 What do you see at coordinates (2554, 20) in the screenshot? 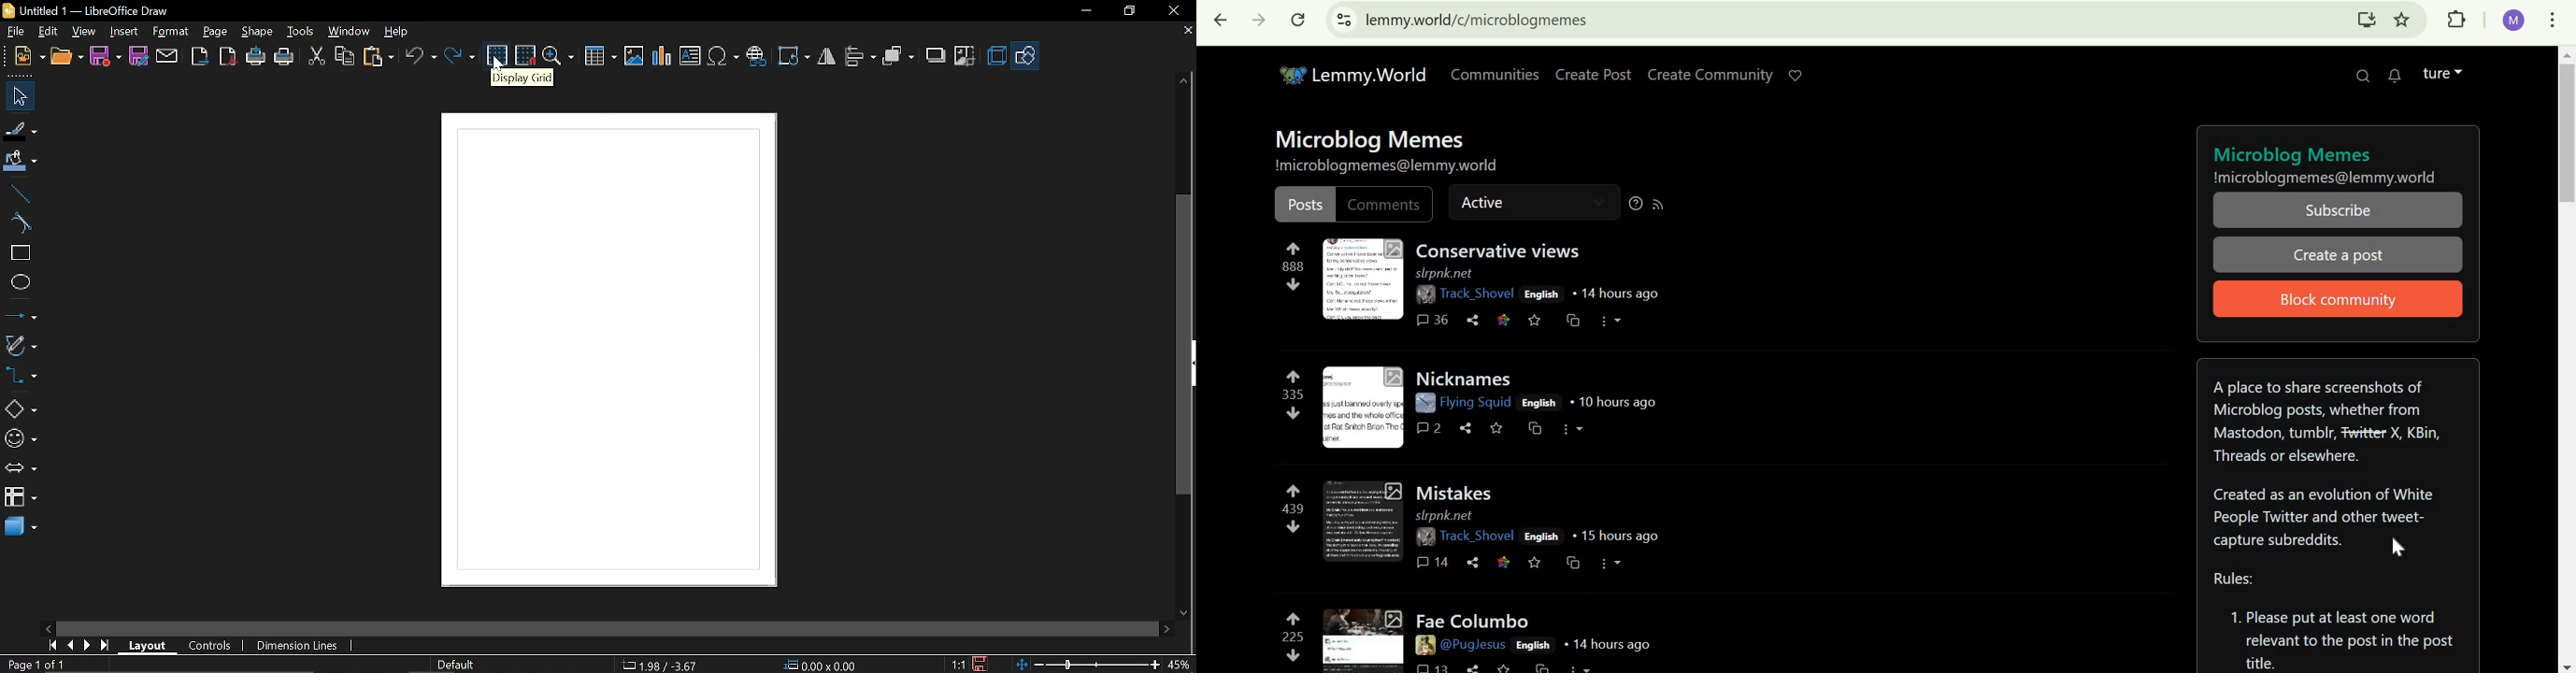
I see `settings` at bounding box center [2554, 20].